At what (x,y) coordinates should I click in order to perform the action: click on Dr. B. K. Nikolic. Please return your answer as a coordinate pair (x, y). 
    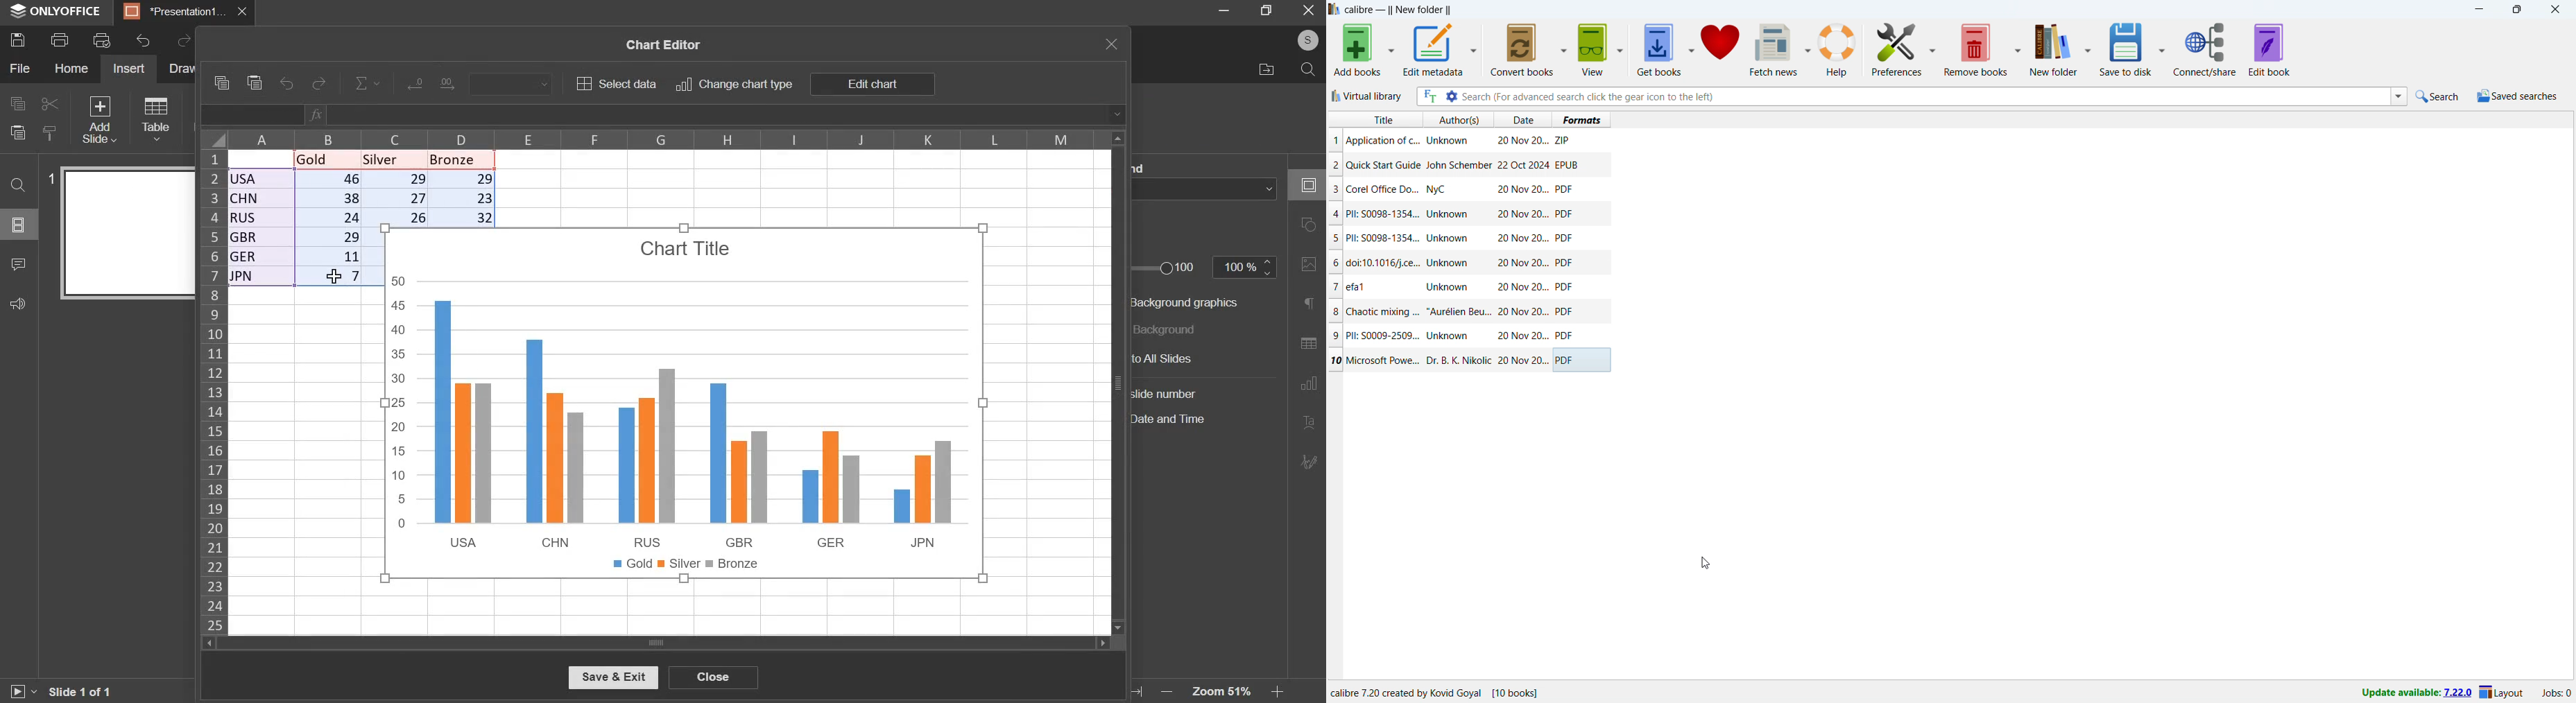
    Looking at the image, I should click on (1457, 361).